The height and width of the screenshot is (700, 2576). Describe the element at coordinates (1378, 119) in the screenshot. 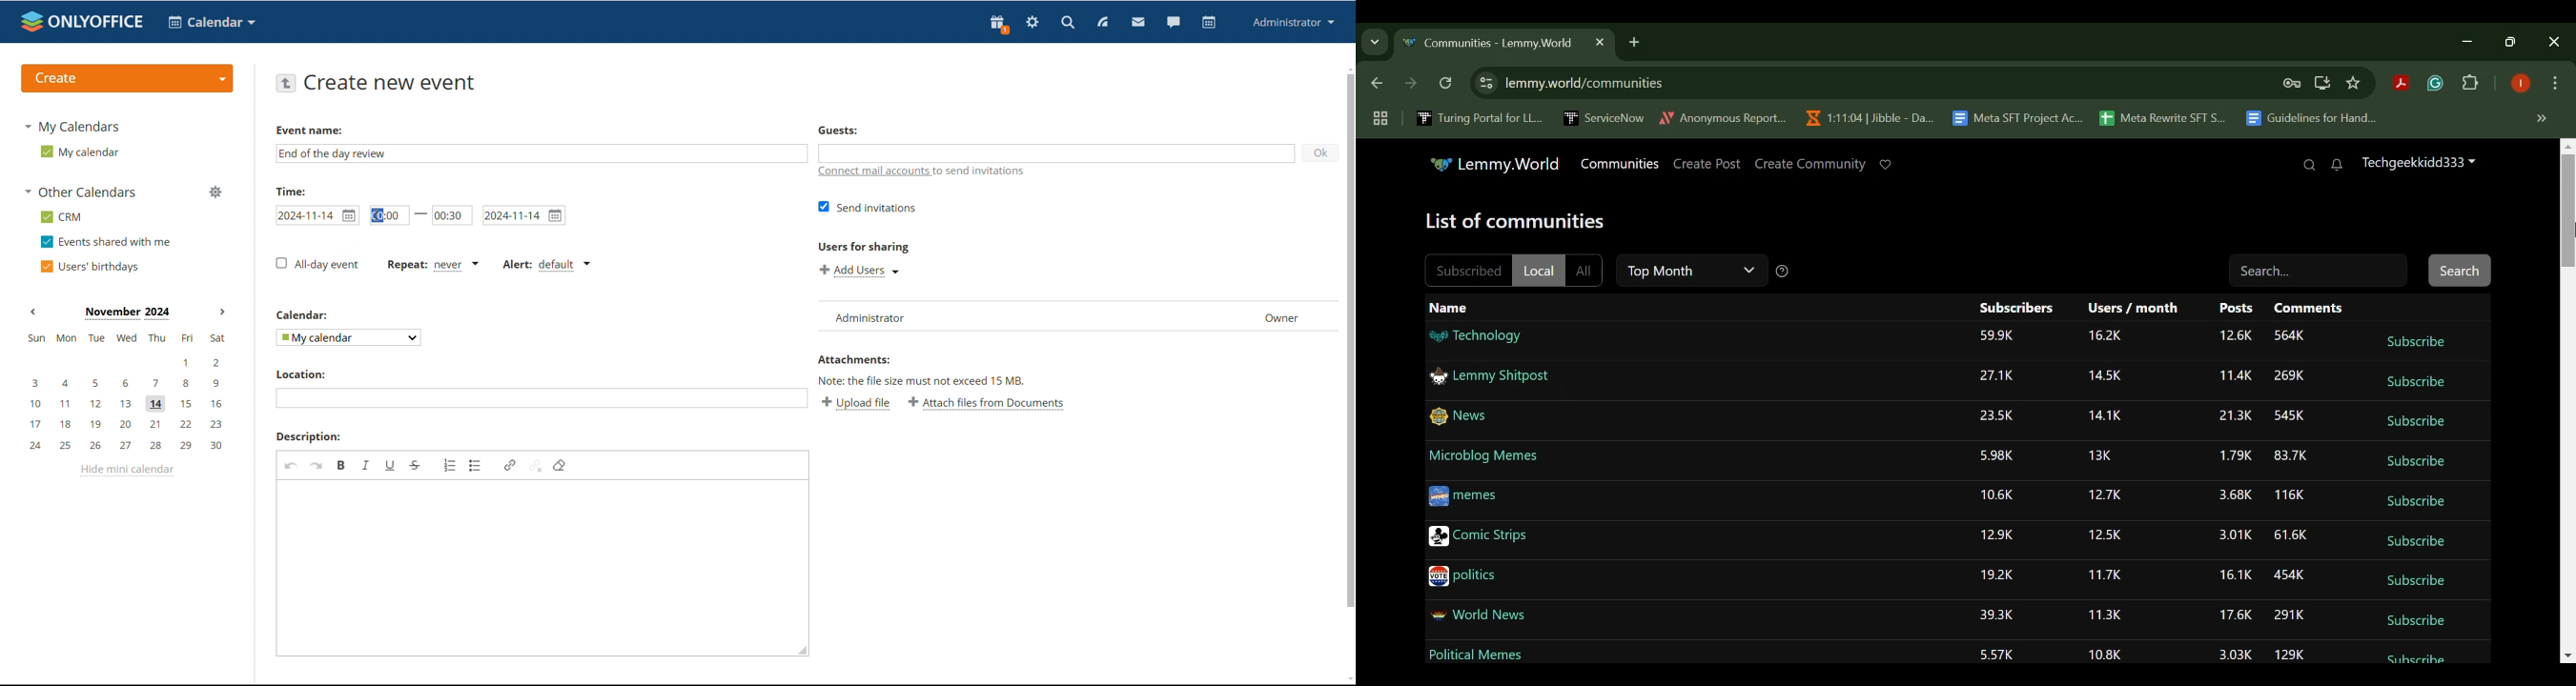

I see `Tab Groups` at that location.